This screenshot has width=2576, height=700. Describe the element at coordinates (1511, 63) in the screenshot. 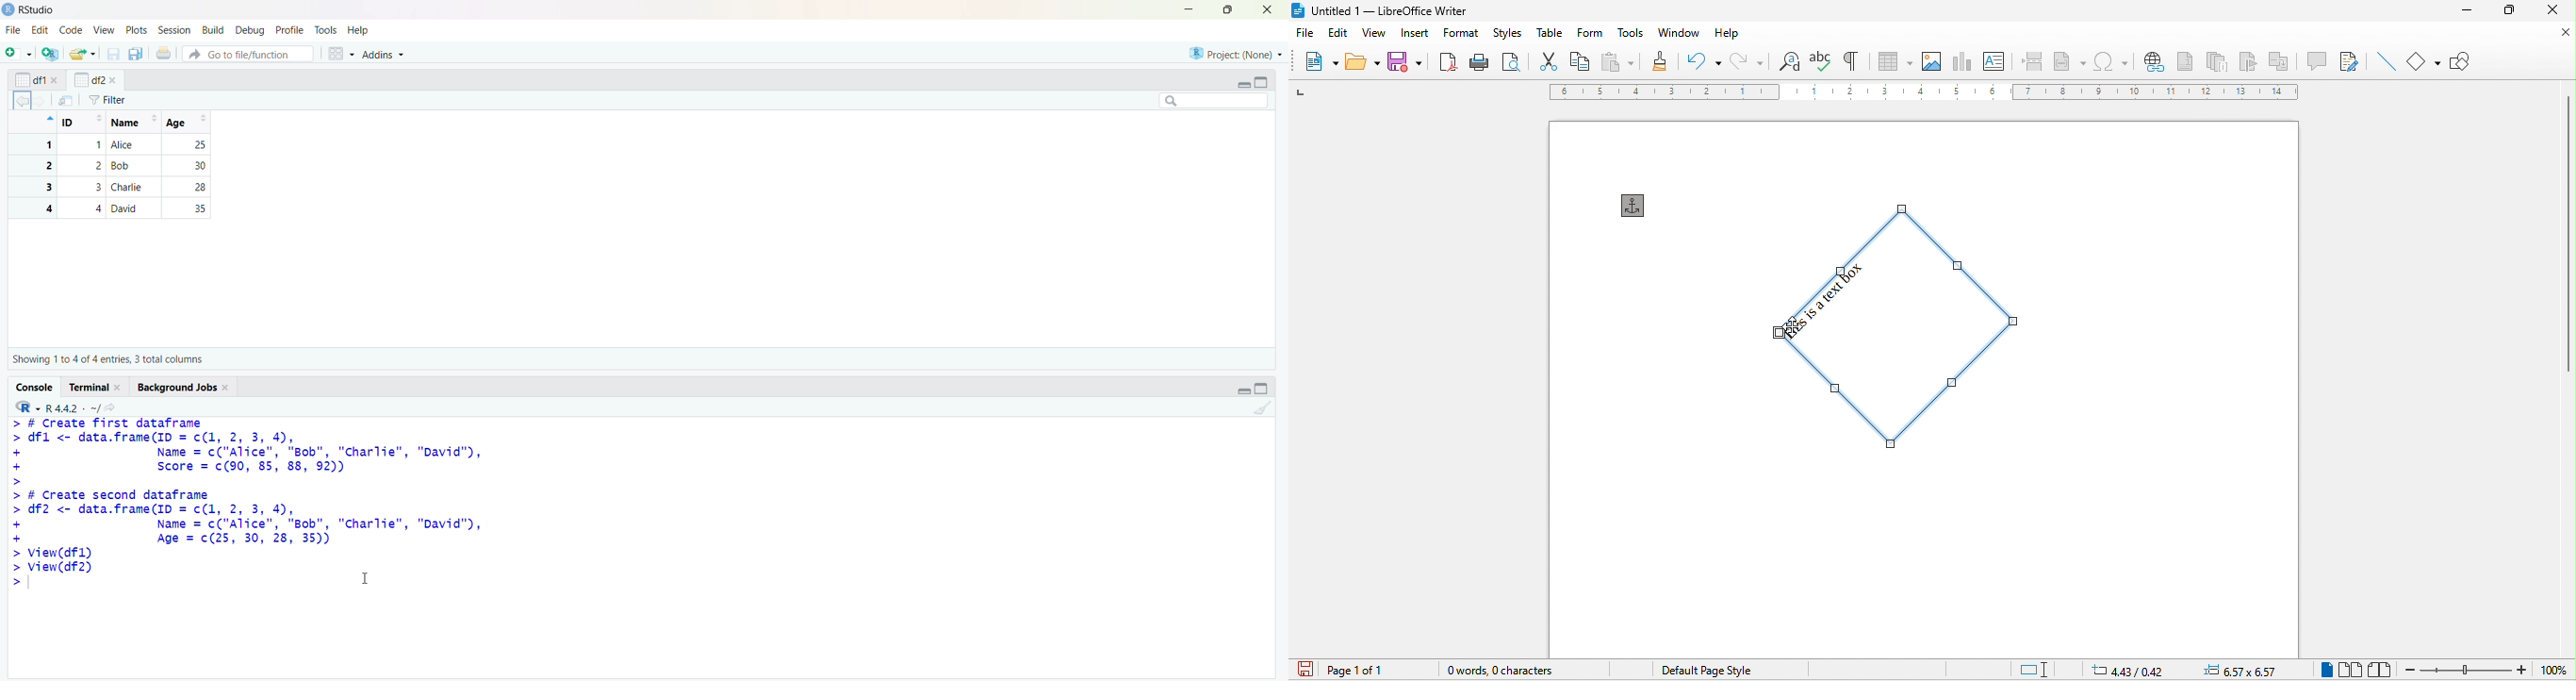

I see `print preview` at that location.